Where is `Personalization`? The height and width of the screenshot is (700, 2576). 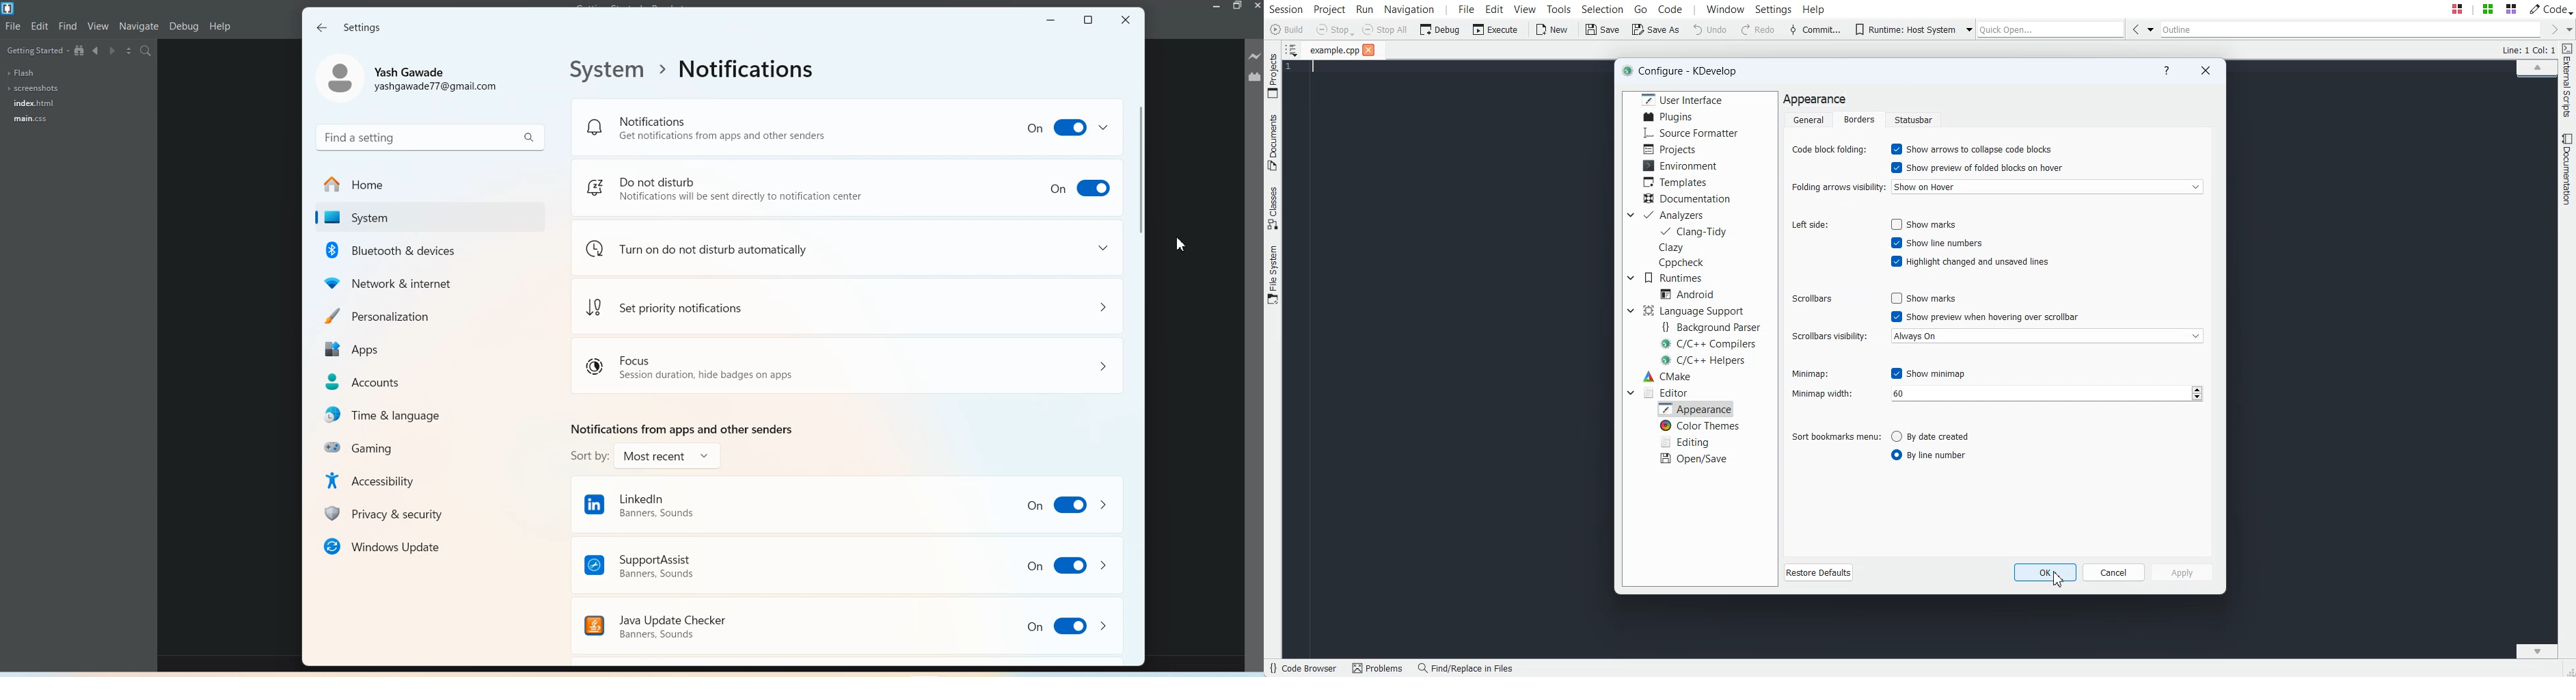 Personalization is located at coordinates (425, 313).